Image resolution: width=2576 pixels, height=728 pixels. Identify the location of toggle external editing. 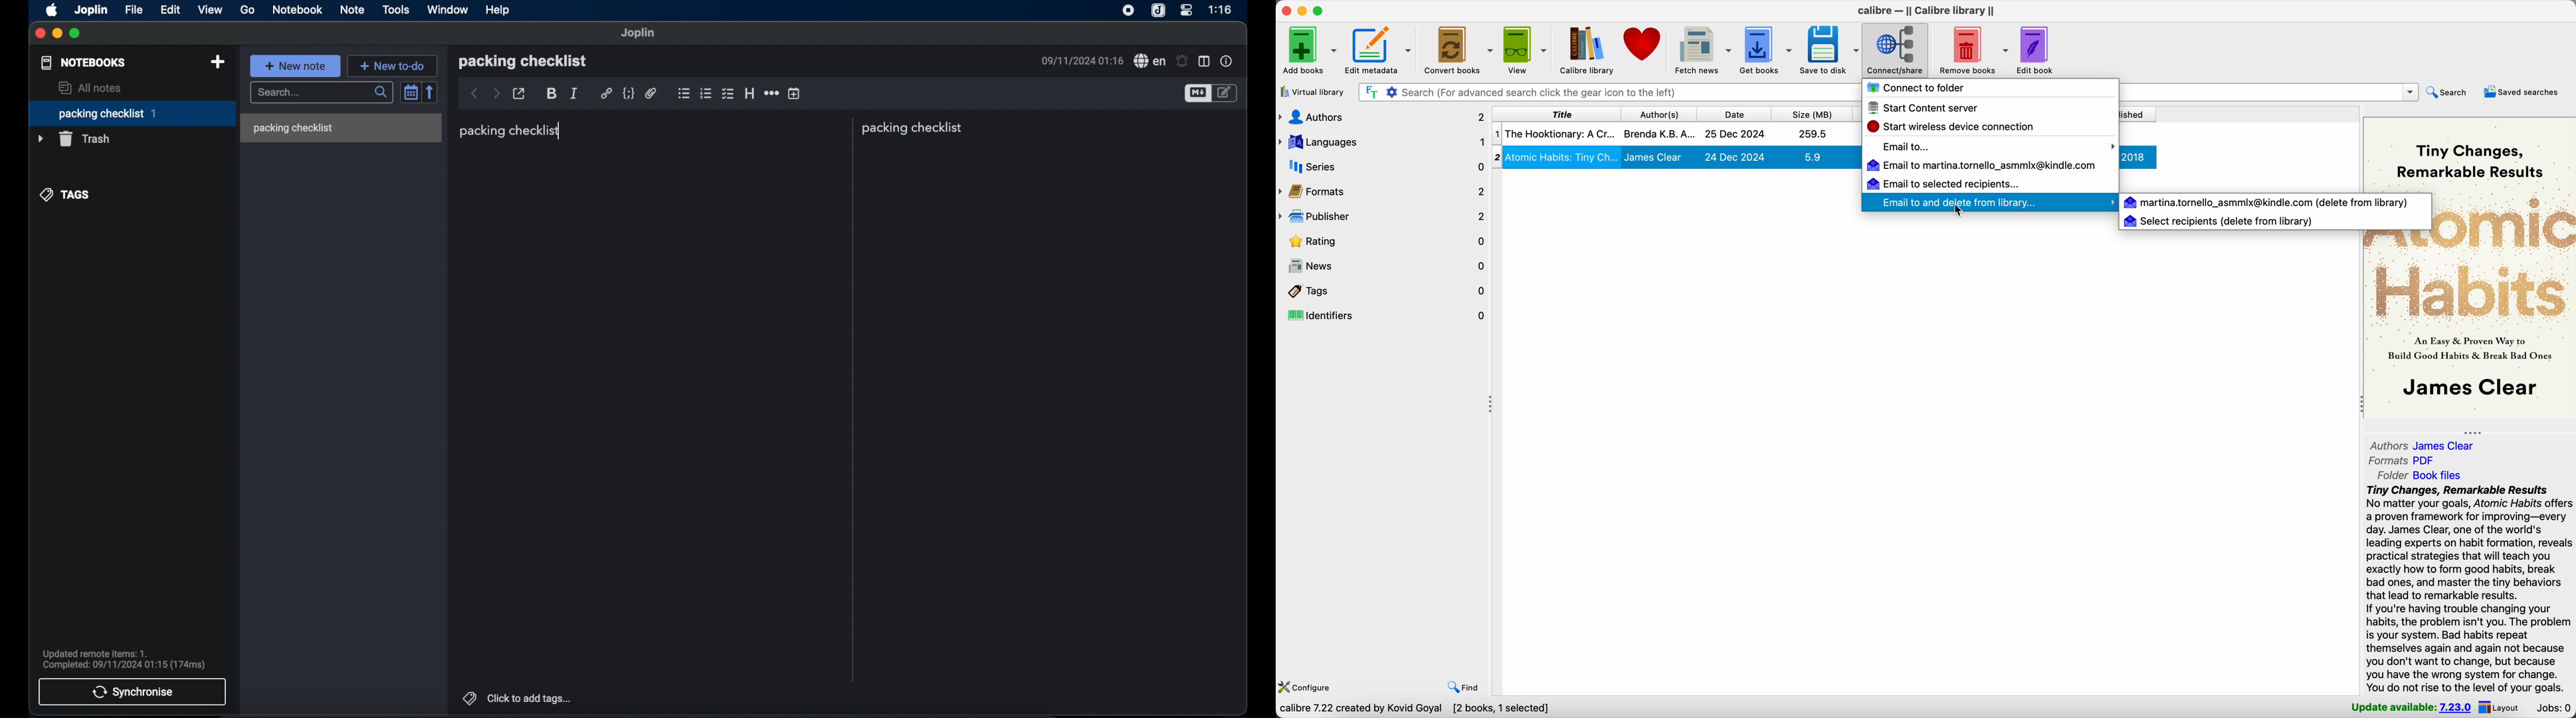
(520, 94).